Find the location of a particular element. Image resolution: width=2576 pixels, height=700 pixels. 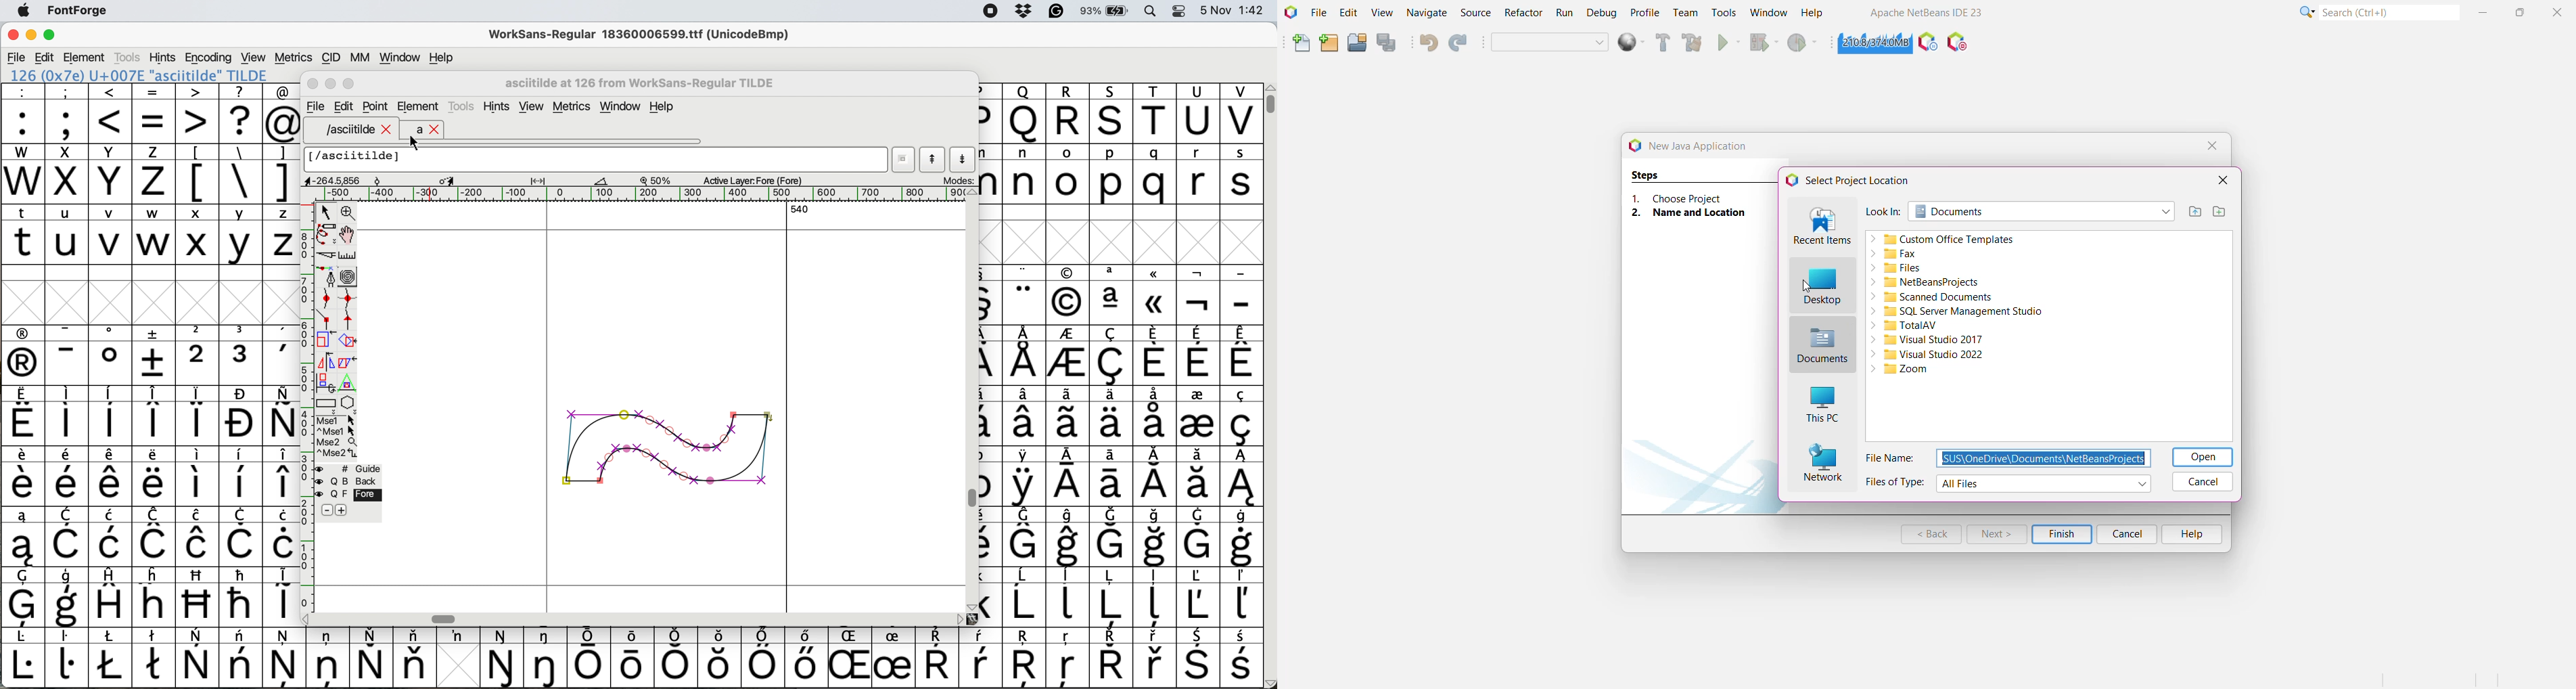

Minimise is located at coordinates (332, 84).